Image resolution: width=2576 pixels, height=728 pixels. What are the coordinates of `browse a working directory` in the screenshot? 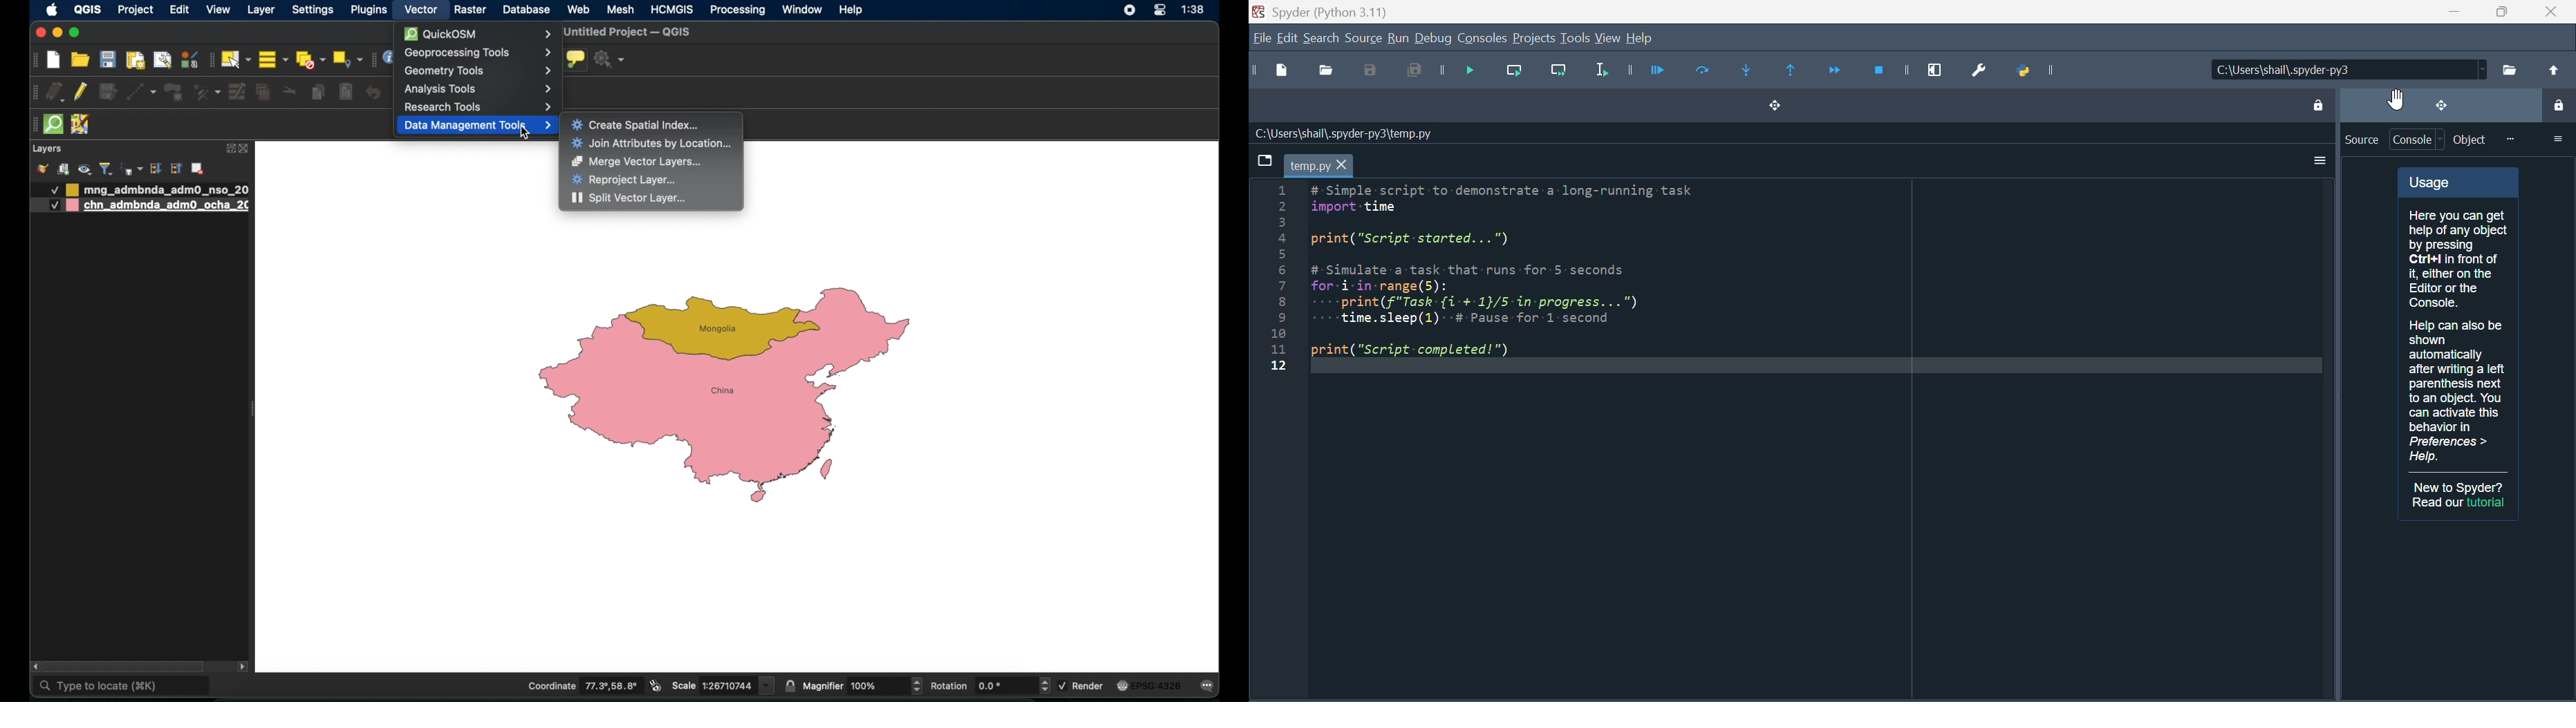 It's located at (2509, 69).